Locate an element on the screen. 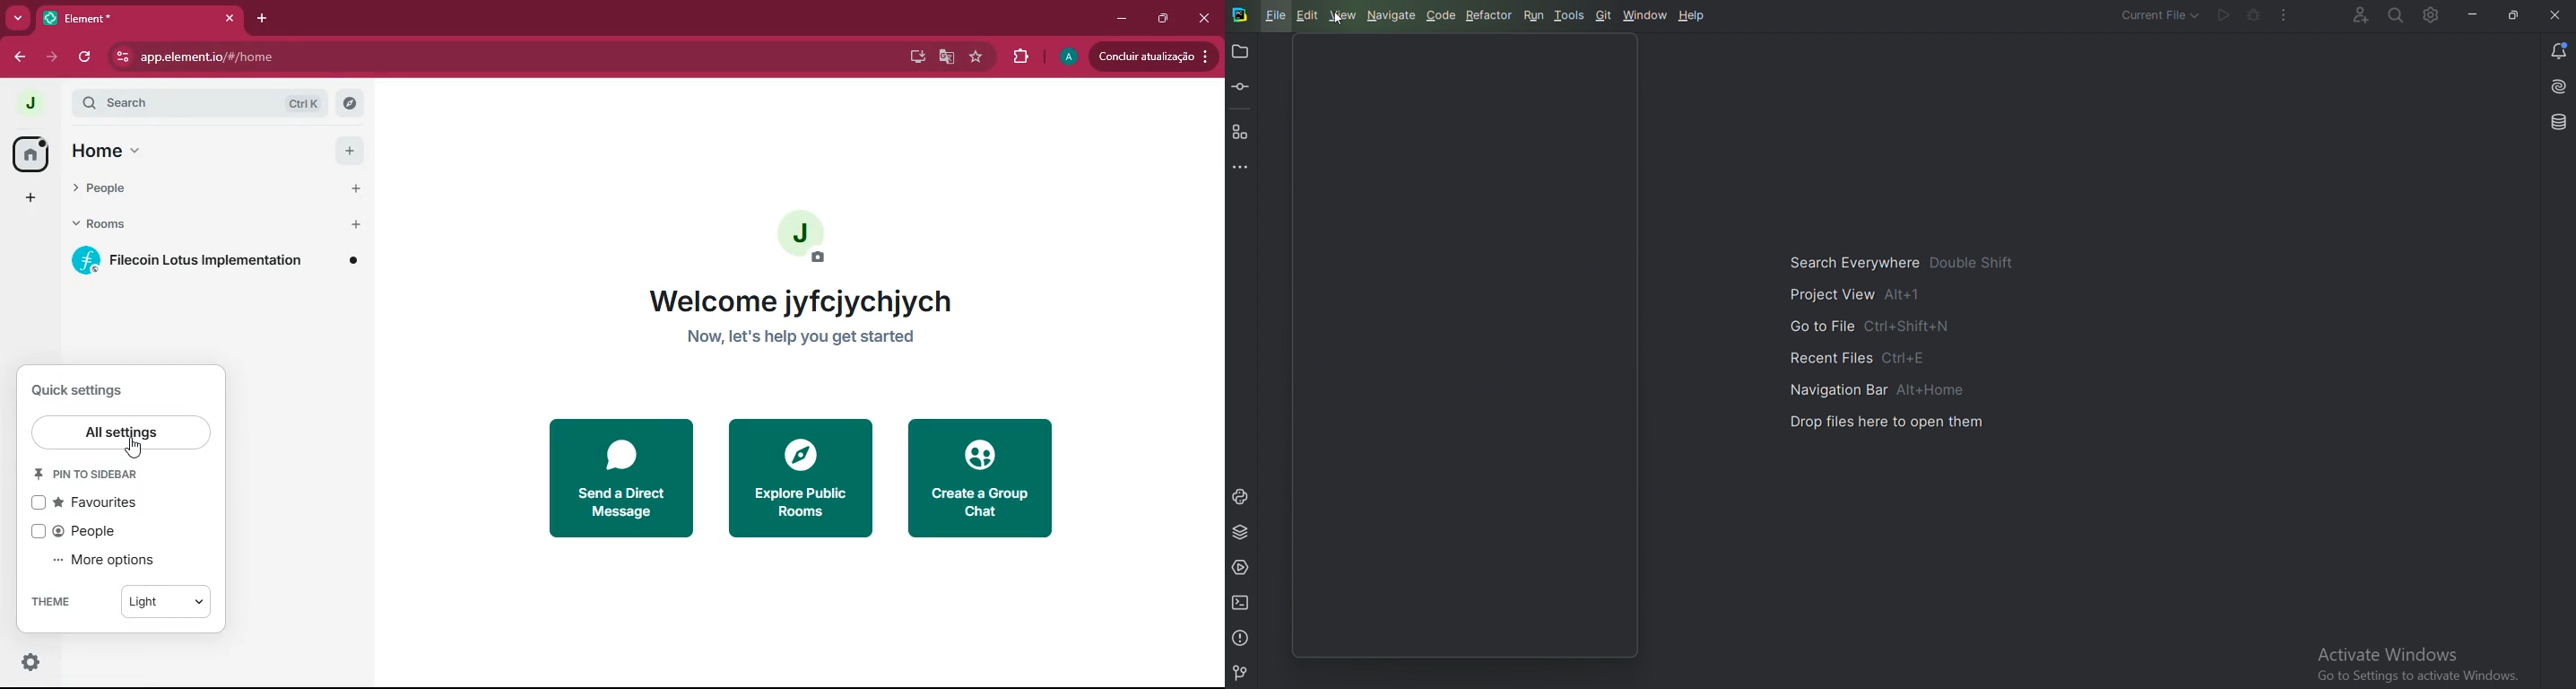  add is located at coordinates (350, 150).